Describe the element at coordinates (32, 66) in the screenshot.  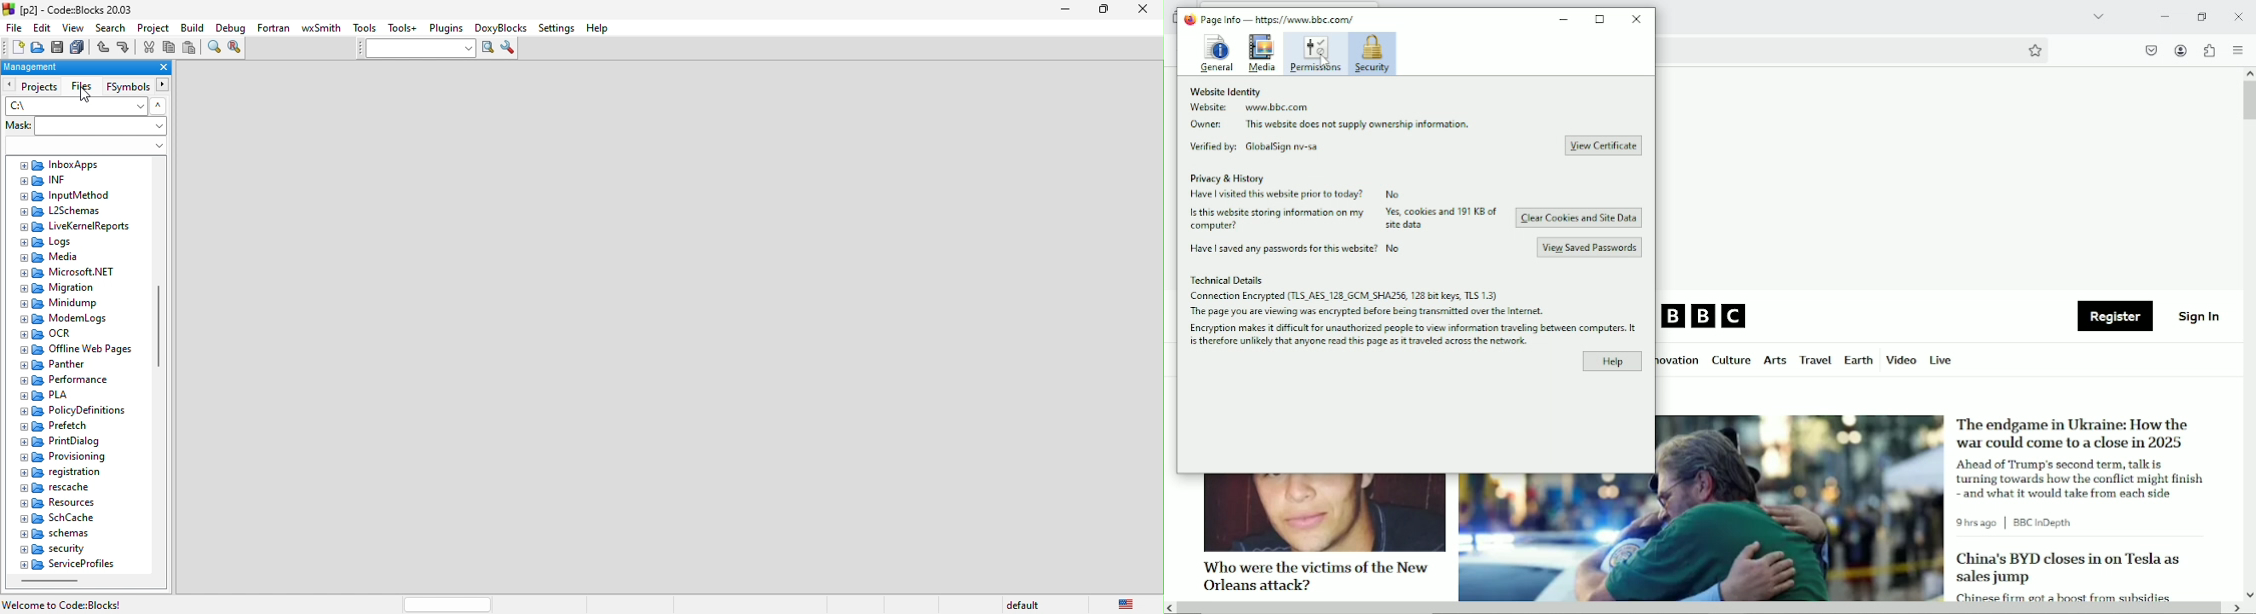
I see `management` at that location.